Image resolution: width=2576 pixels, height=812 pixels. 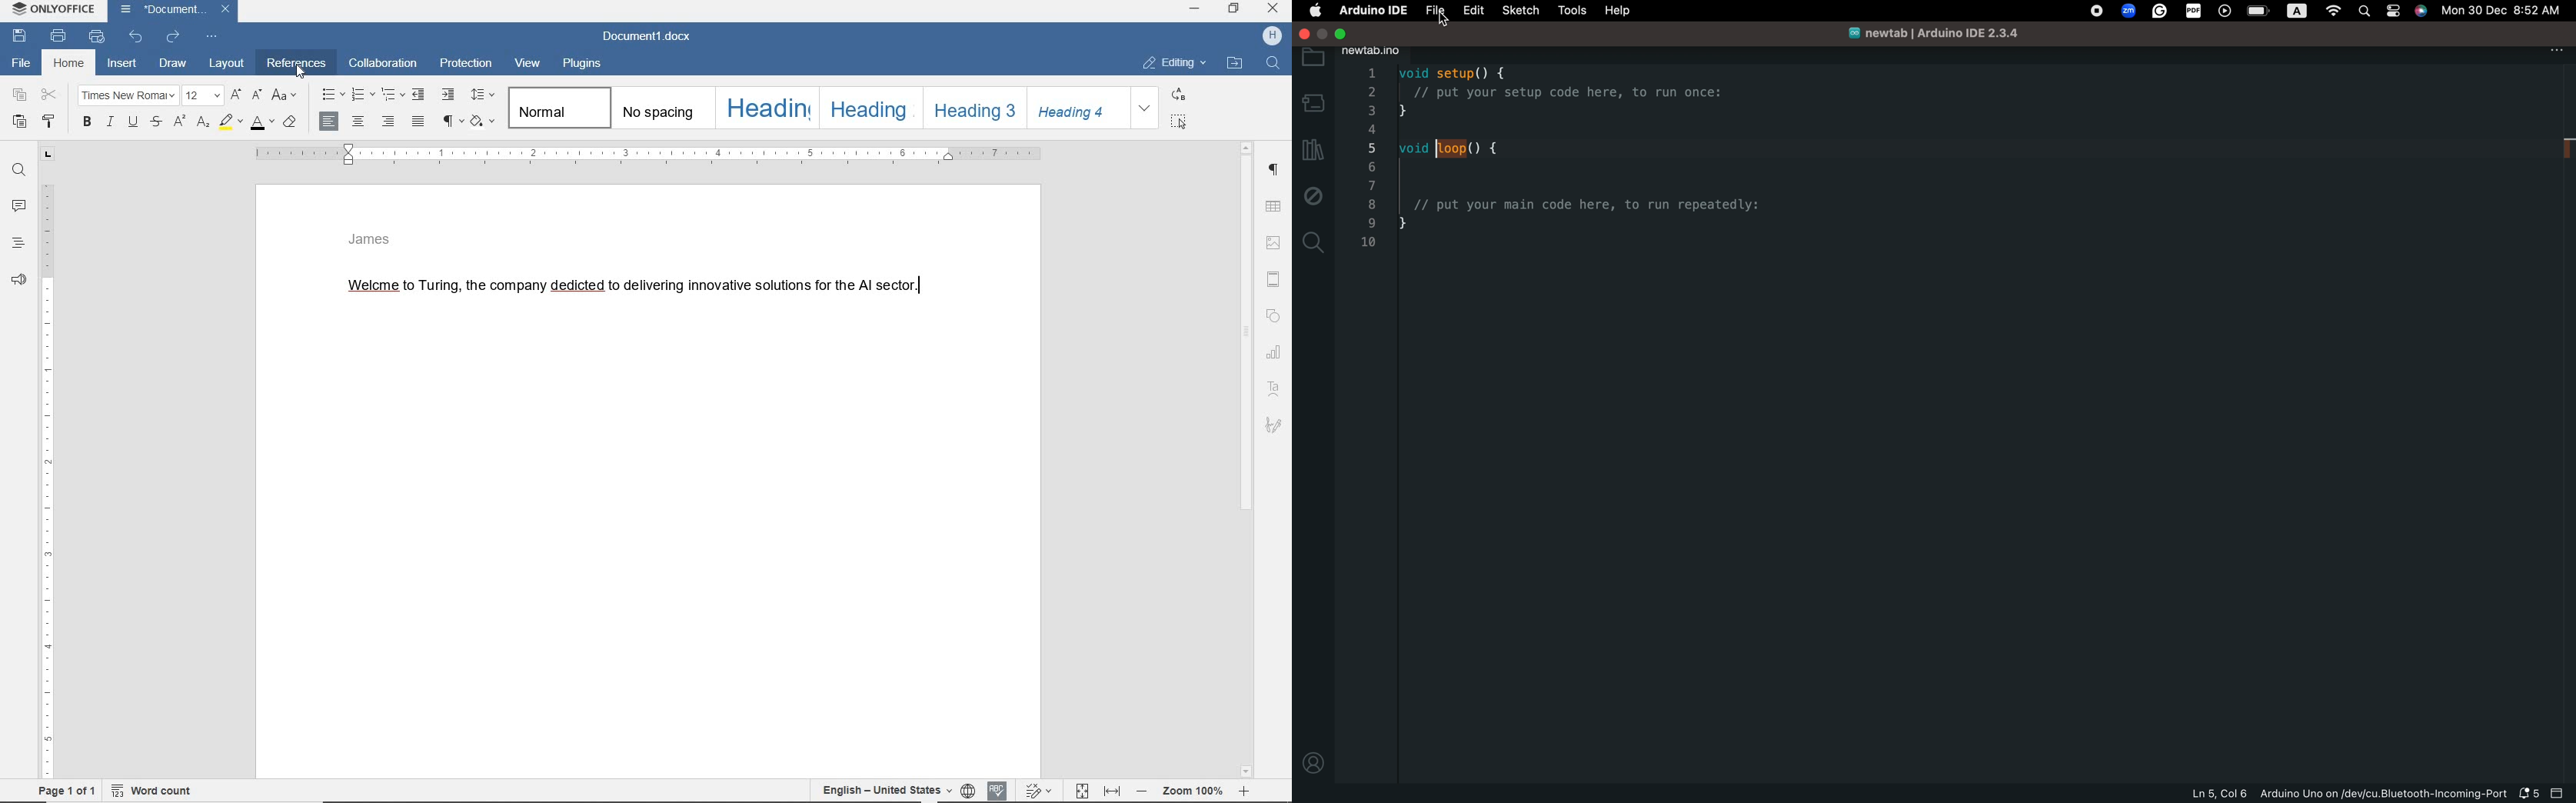 What do you see at coordinates (1193, 791) in the screenshot?
I see `zoom out or zoom in` at bounding box center [1193, 791].